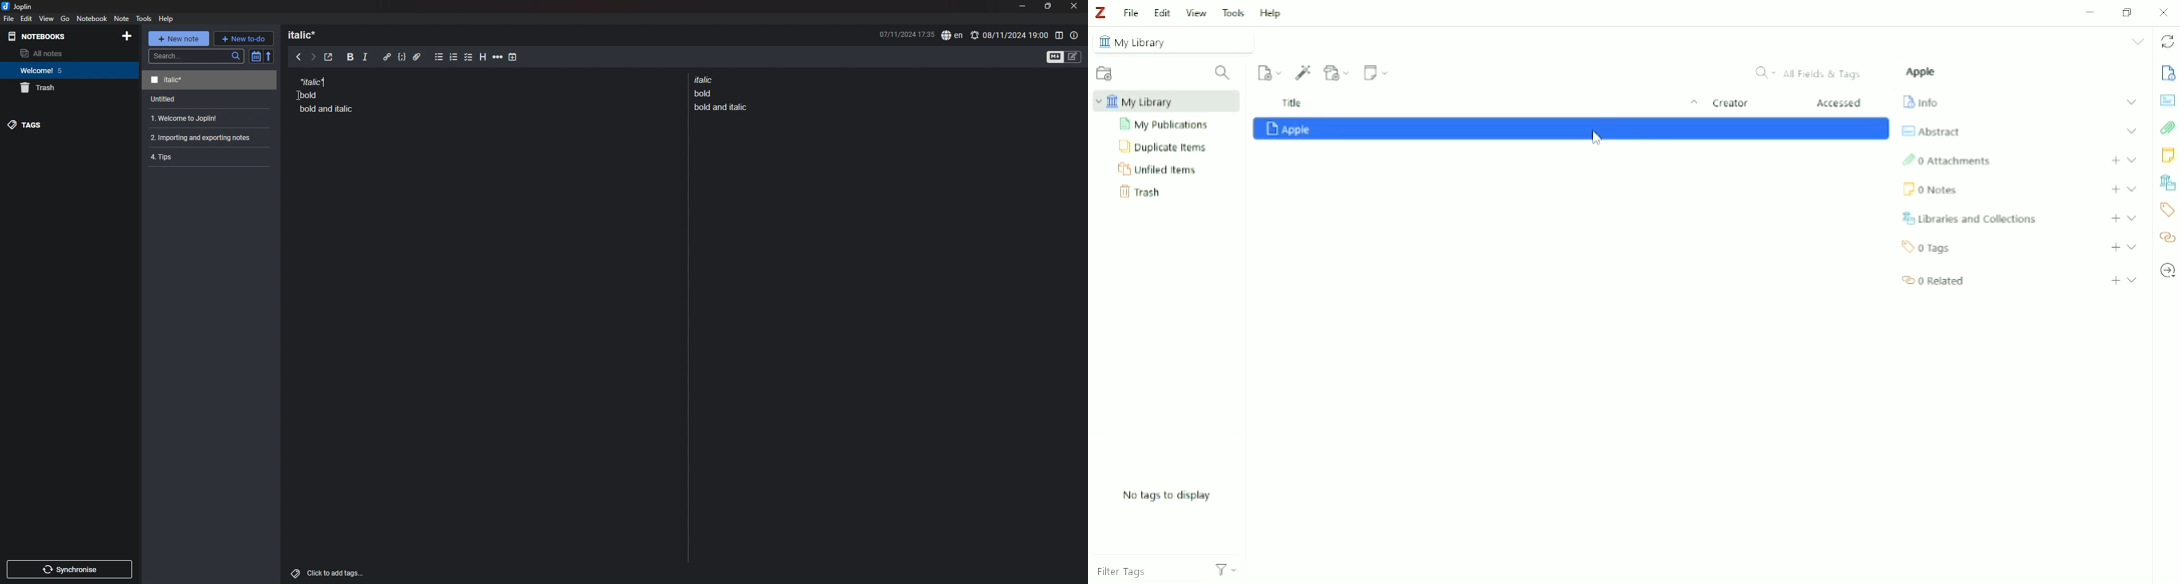 The height and width of the screenshot is (588, 2184). Describe the element at coordinates (2115, 160) in the screenshot. I see `Add` at that location.